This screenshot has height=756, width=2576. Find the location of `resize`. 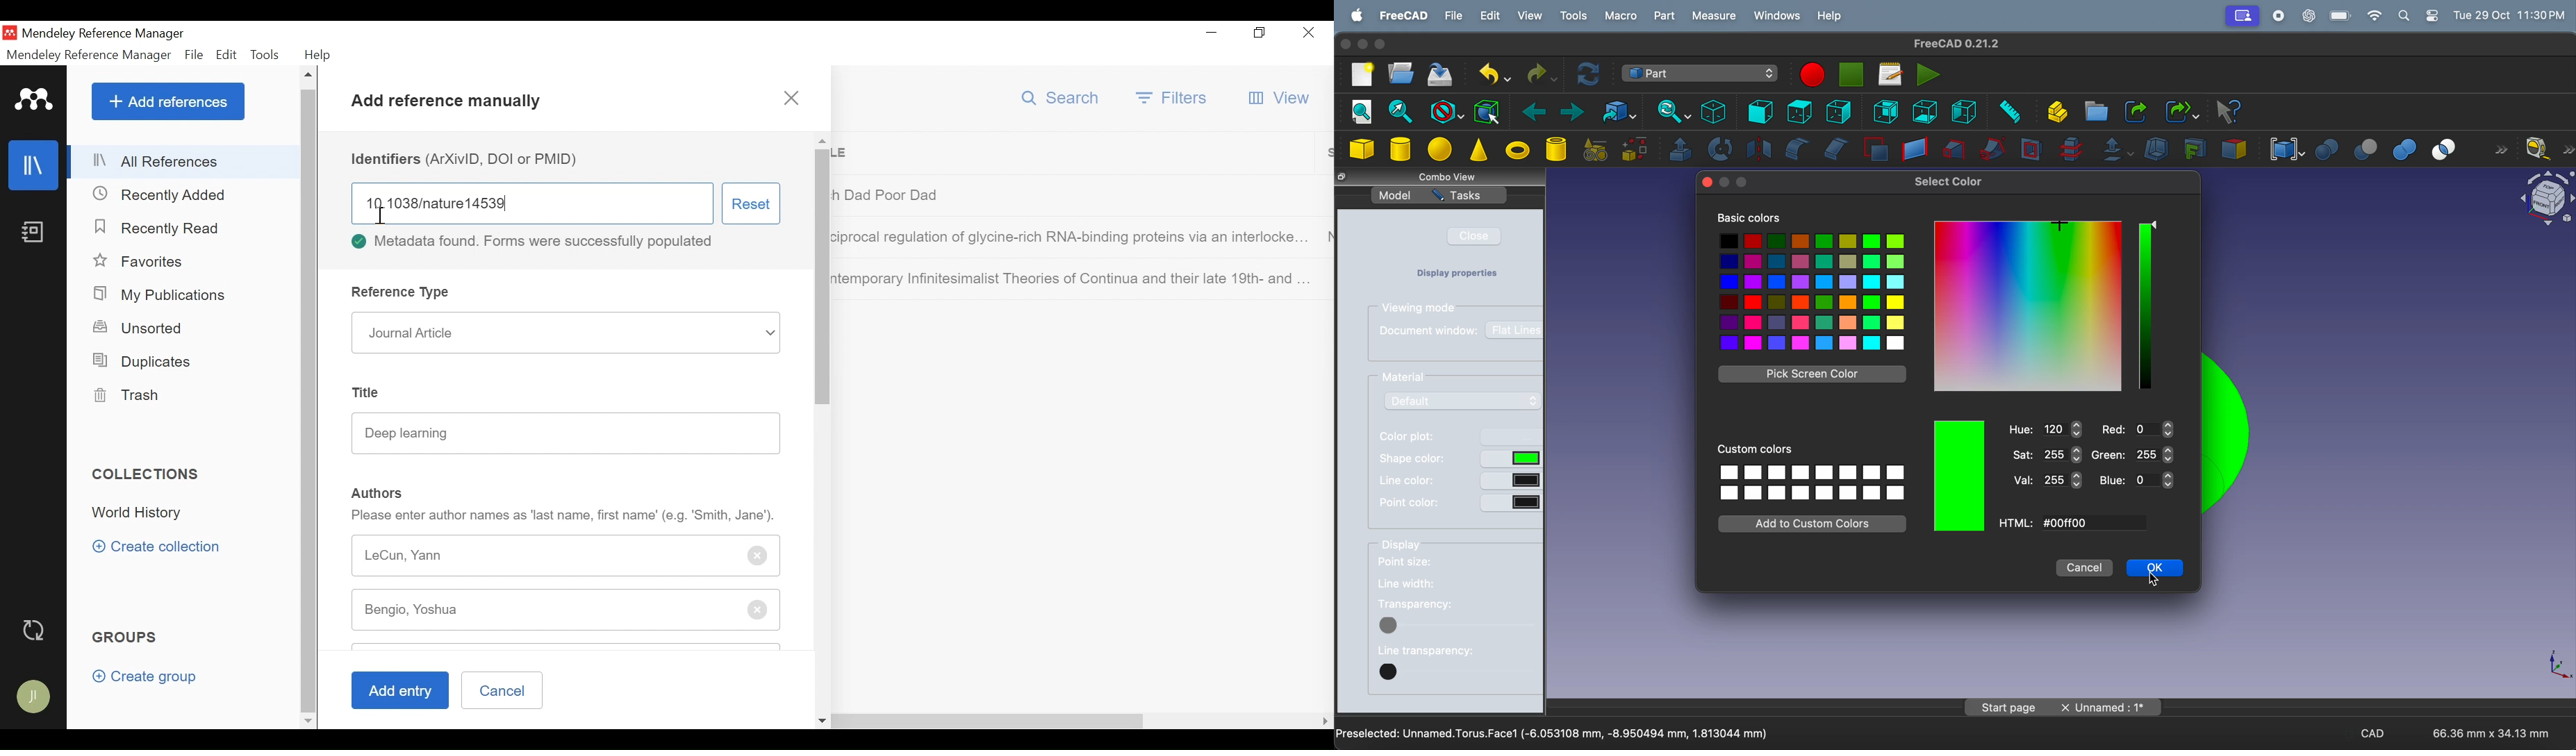

resize is located at coordinates (1341, 178).